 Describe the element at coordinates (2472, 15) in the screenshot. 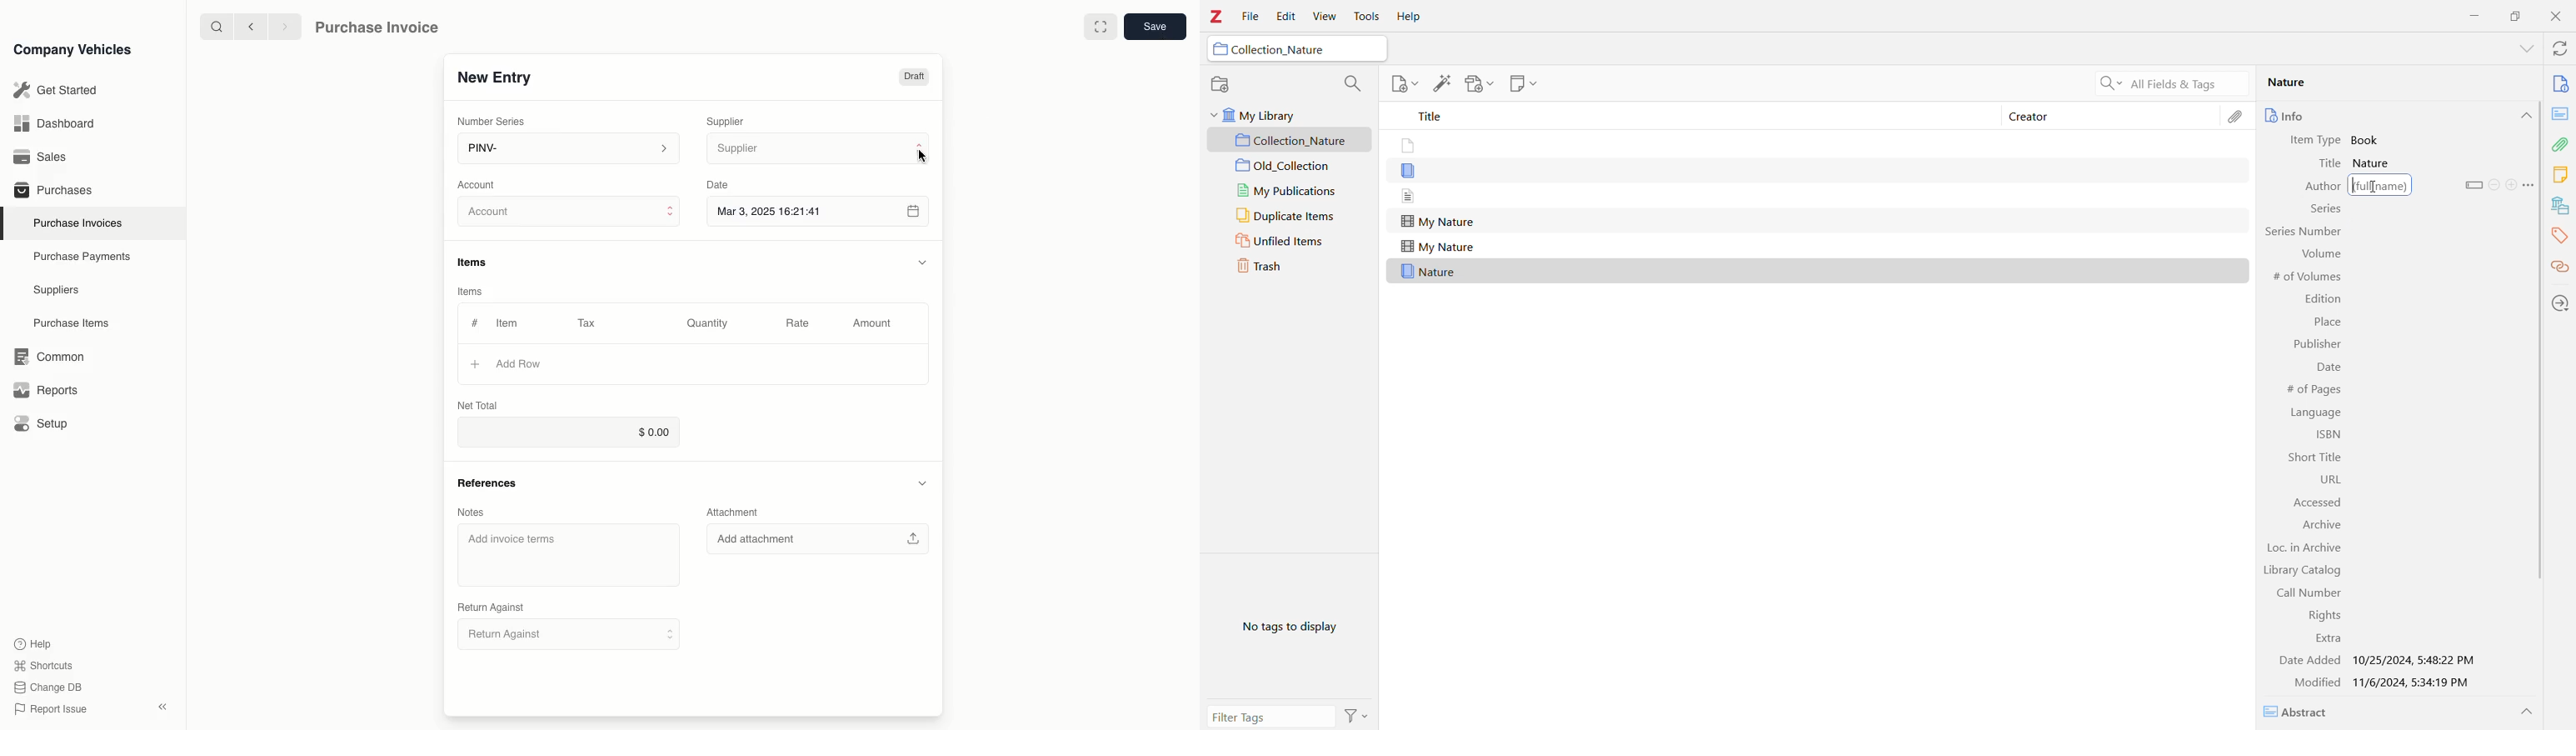

I see `Minimize` at that location.